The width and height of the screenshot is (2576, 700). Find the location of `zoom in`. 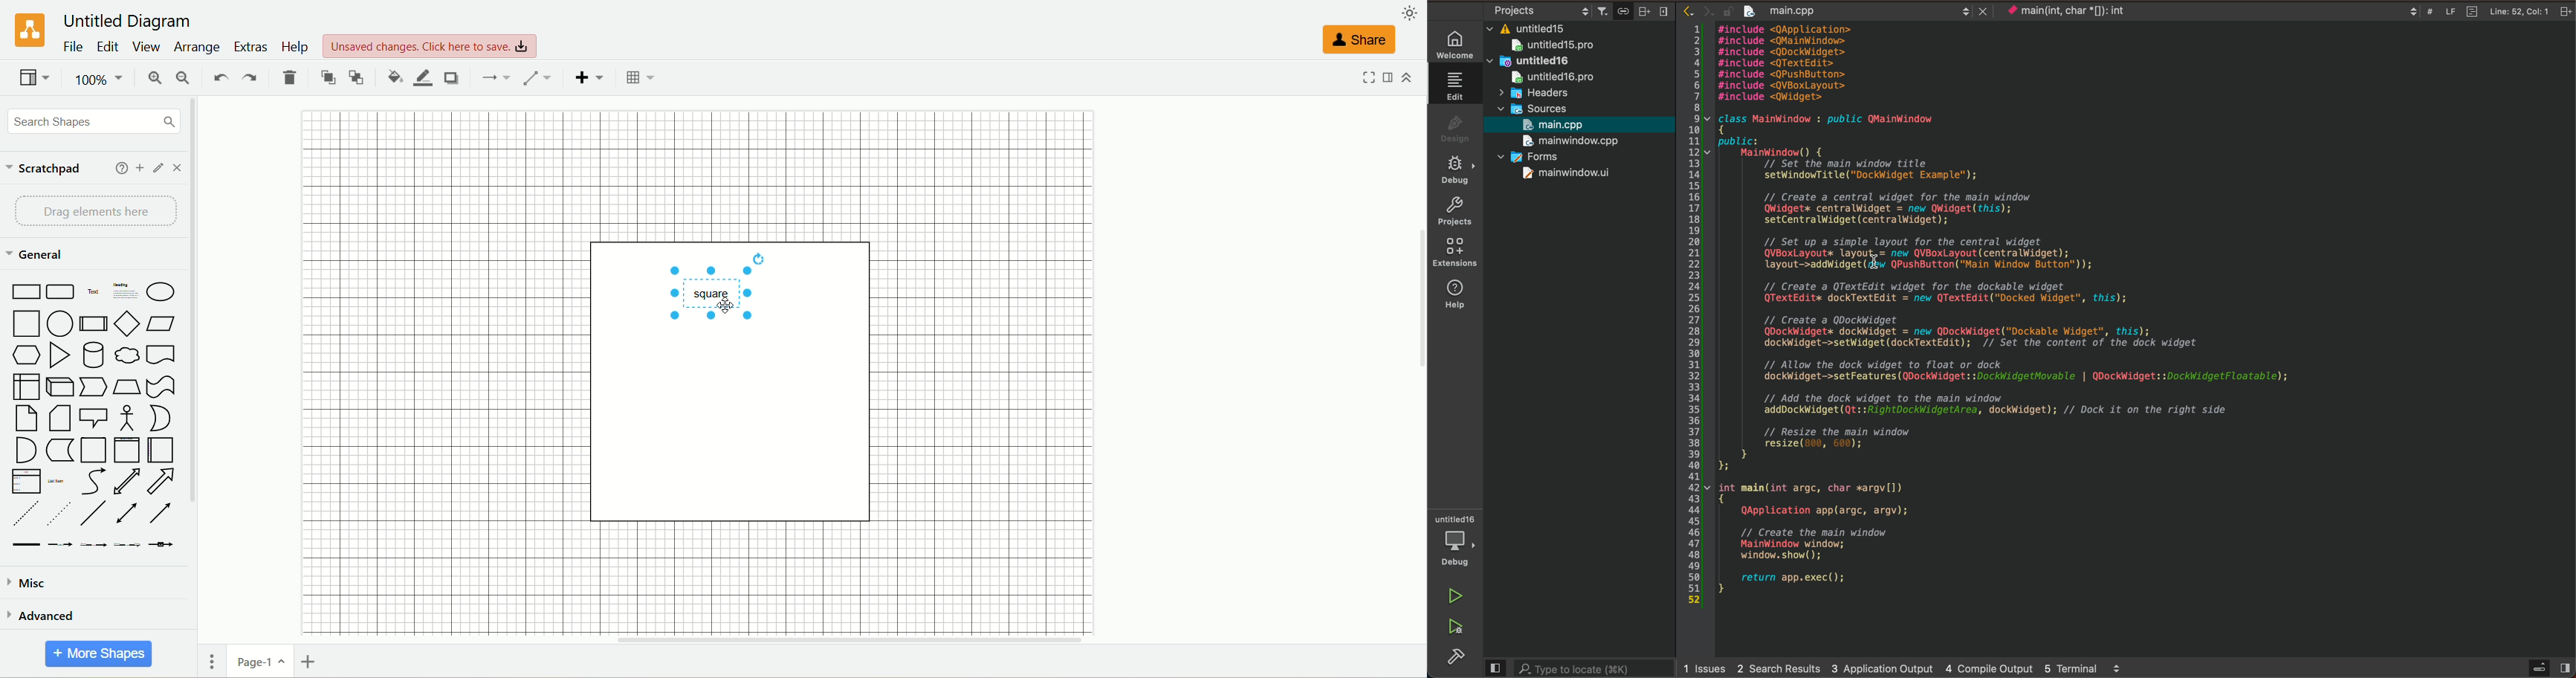

zoom in is located at coordinates (151, 77).